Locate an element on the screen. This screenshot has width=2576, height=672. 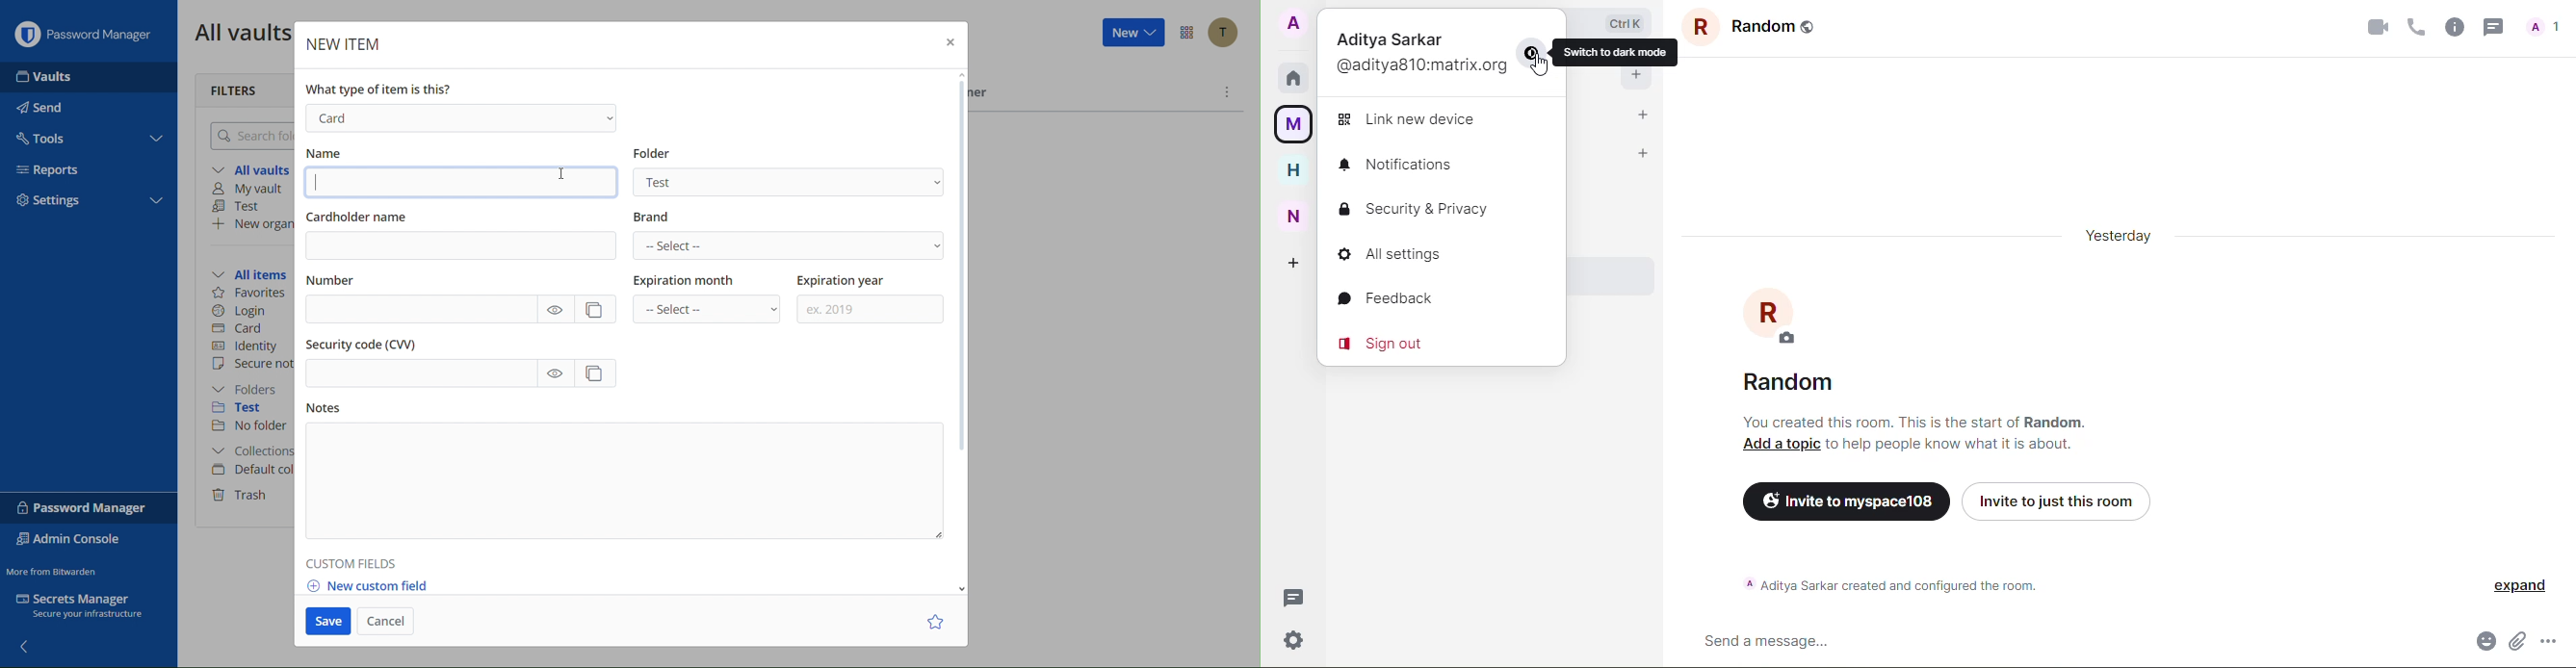
Cancel is located at coordinates (385, 622).